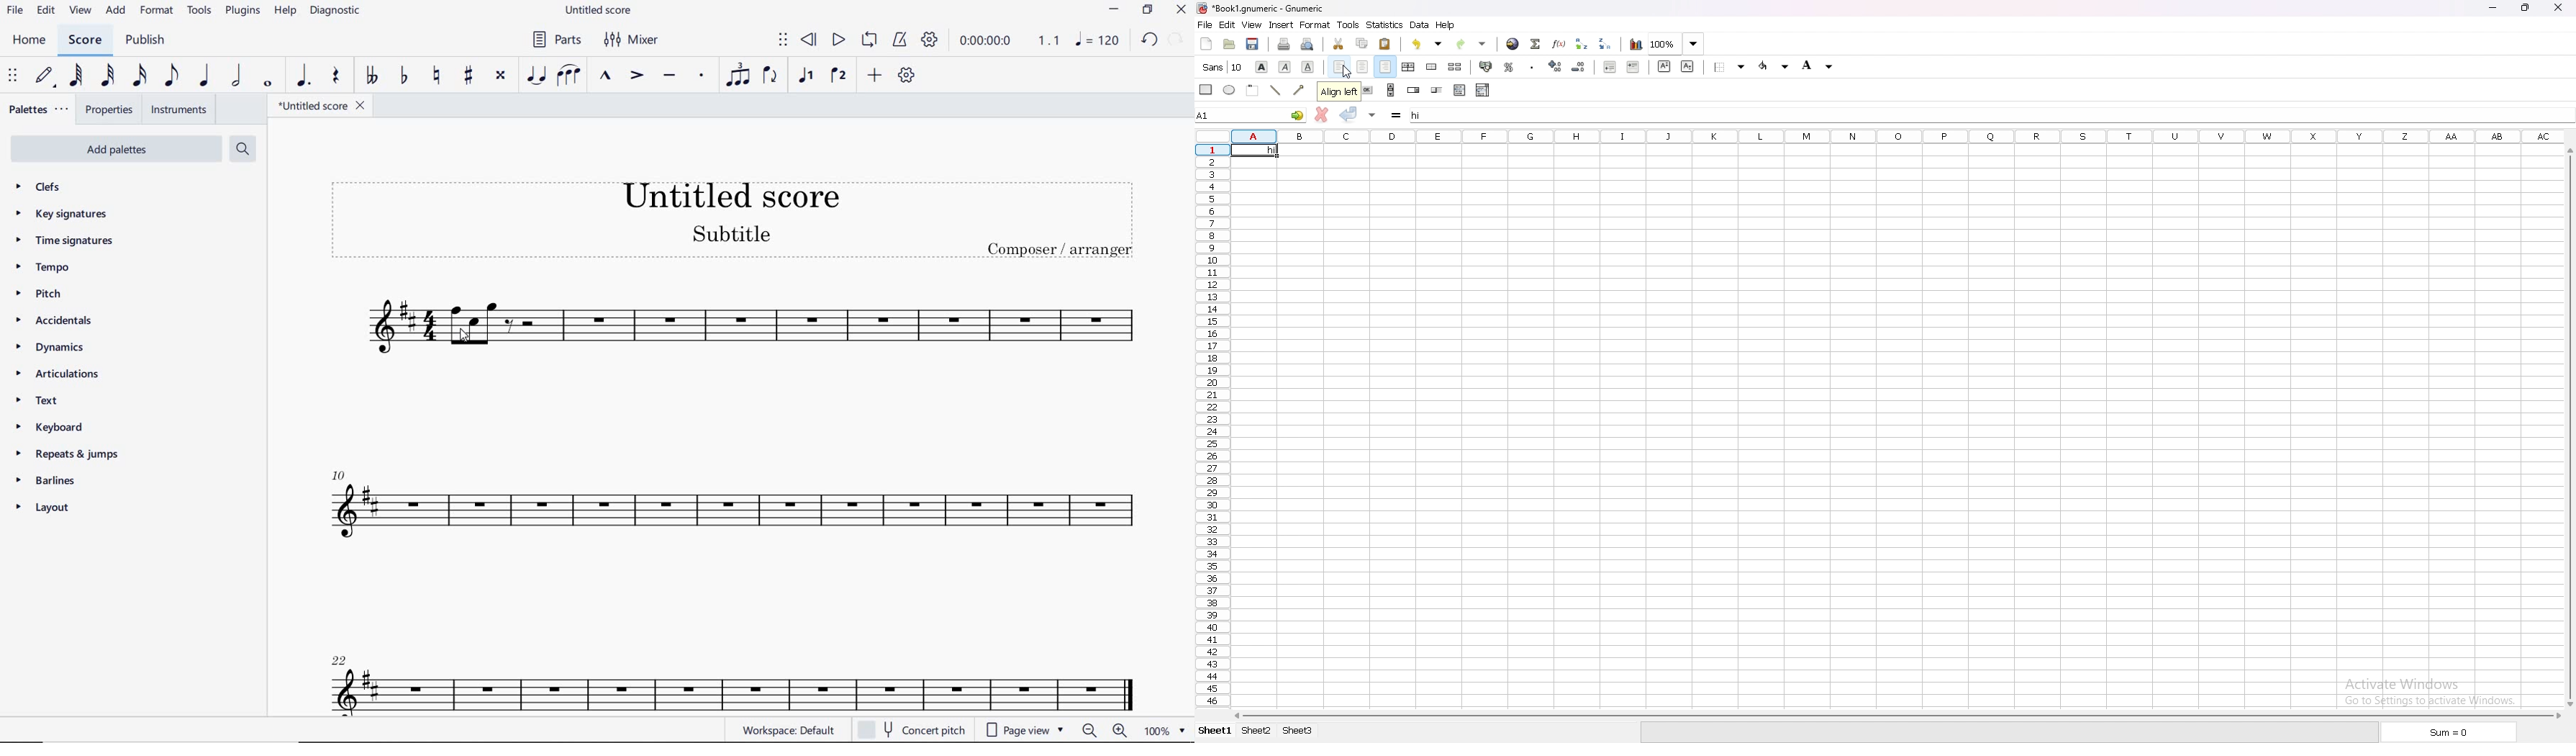 This screenshot has width=2576, height=756. What do you see at coordinates (66, 268) in the screenshot?
I see `TEMPO` at bounding box center [66, 268].